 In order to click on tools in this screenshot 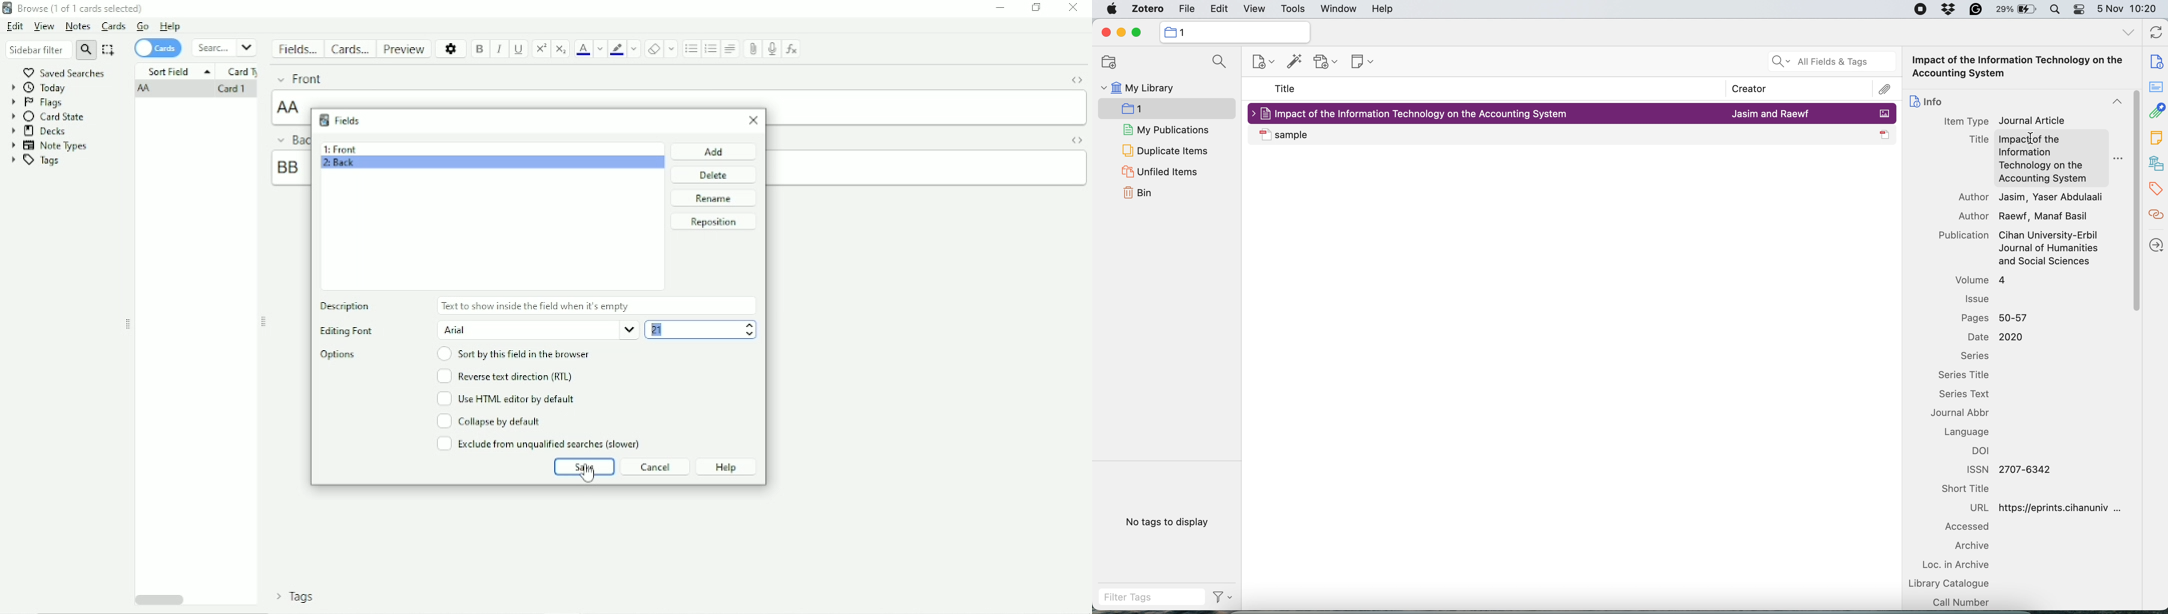, I will do `click(1295, 9)`.